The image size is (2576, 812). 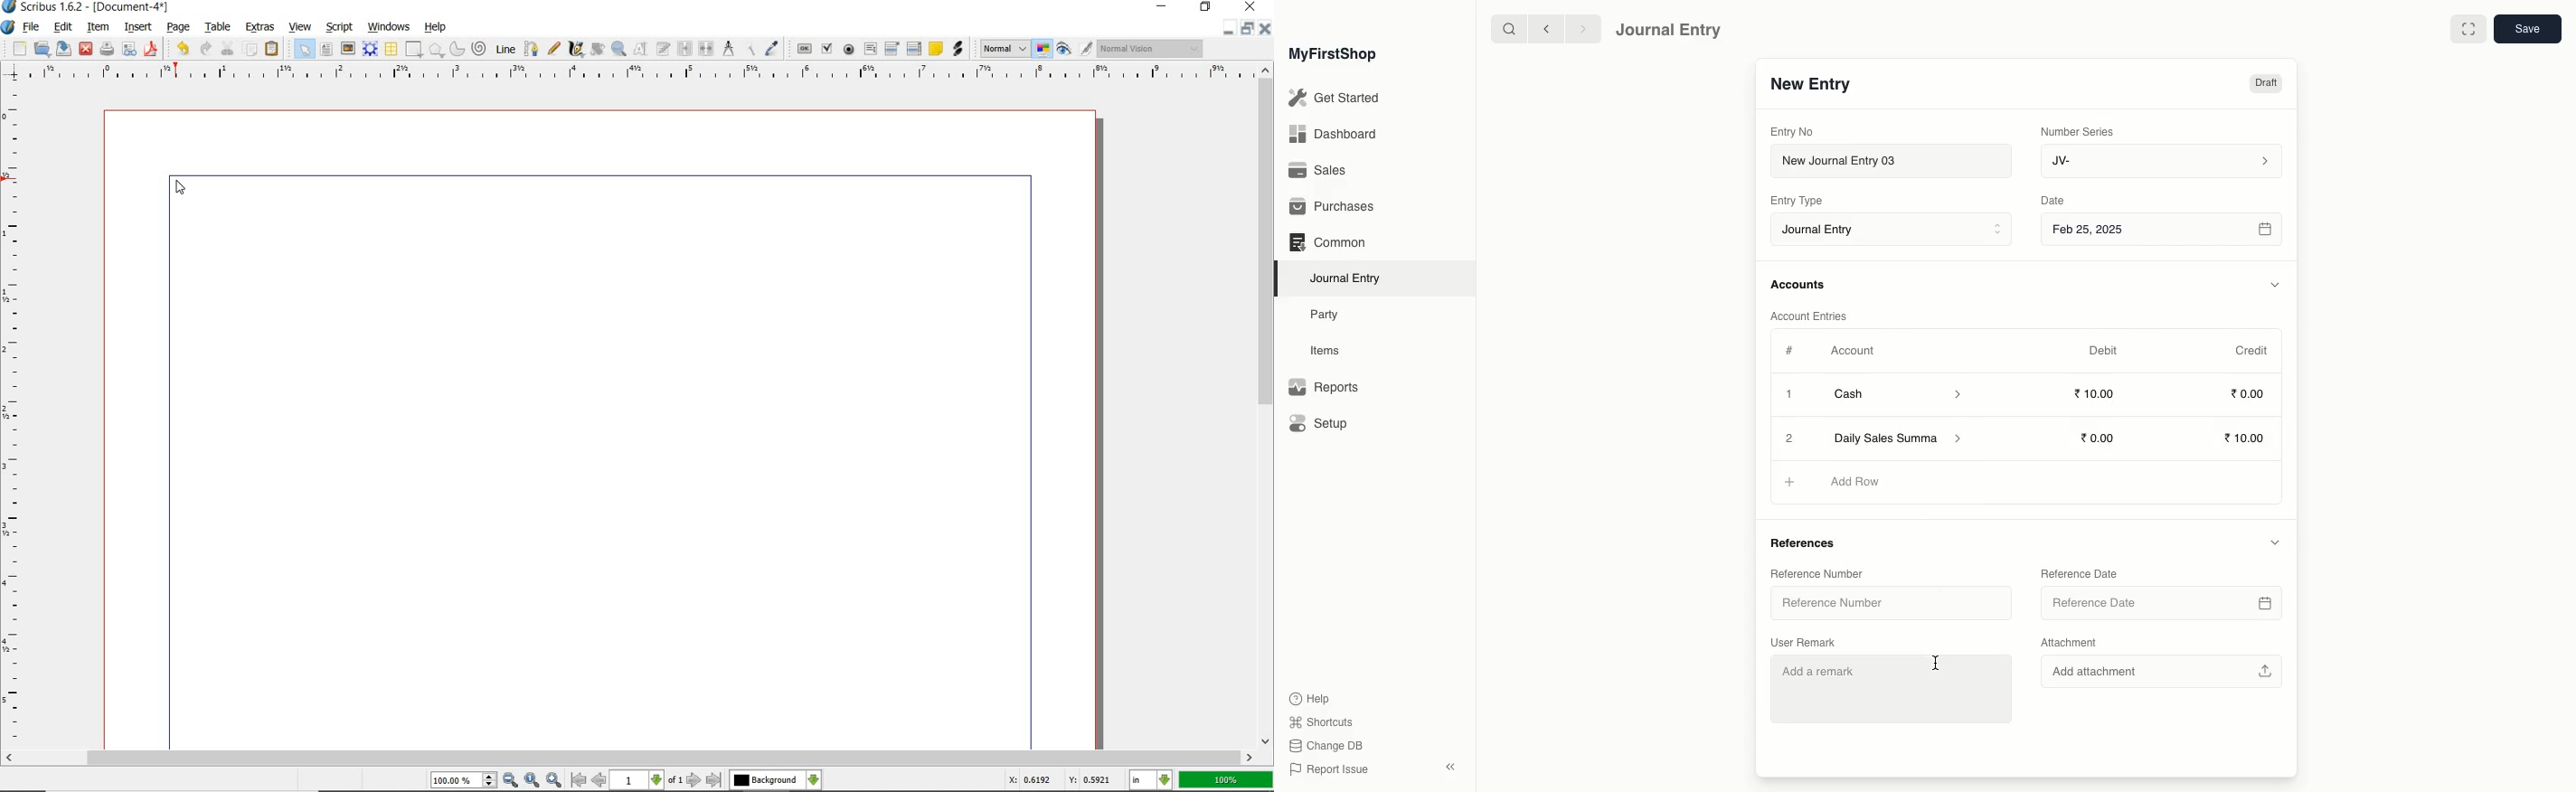 What do you see at coordinates (555, 49) in the screenshot?
I see `freehand line` at bounding box center [555, 49].